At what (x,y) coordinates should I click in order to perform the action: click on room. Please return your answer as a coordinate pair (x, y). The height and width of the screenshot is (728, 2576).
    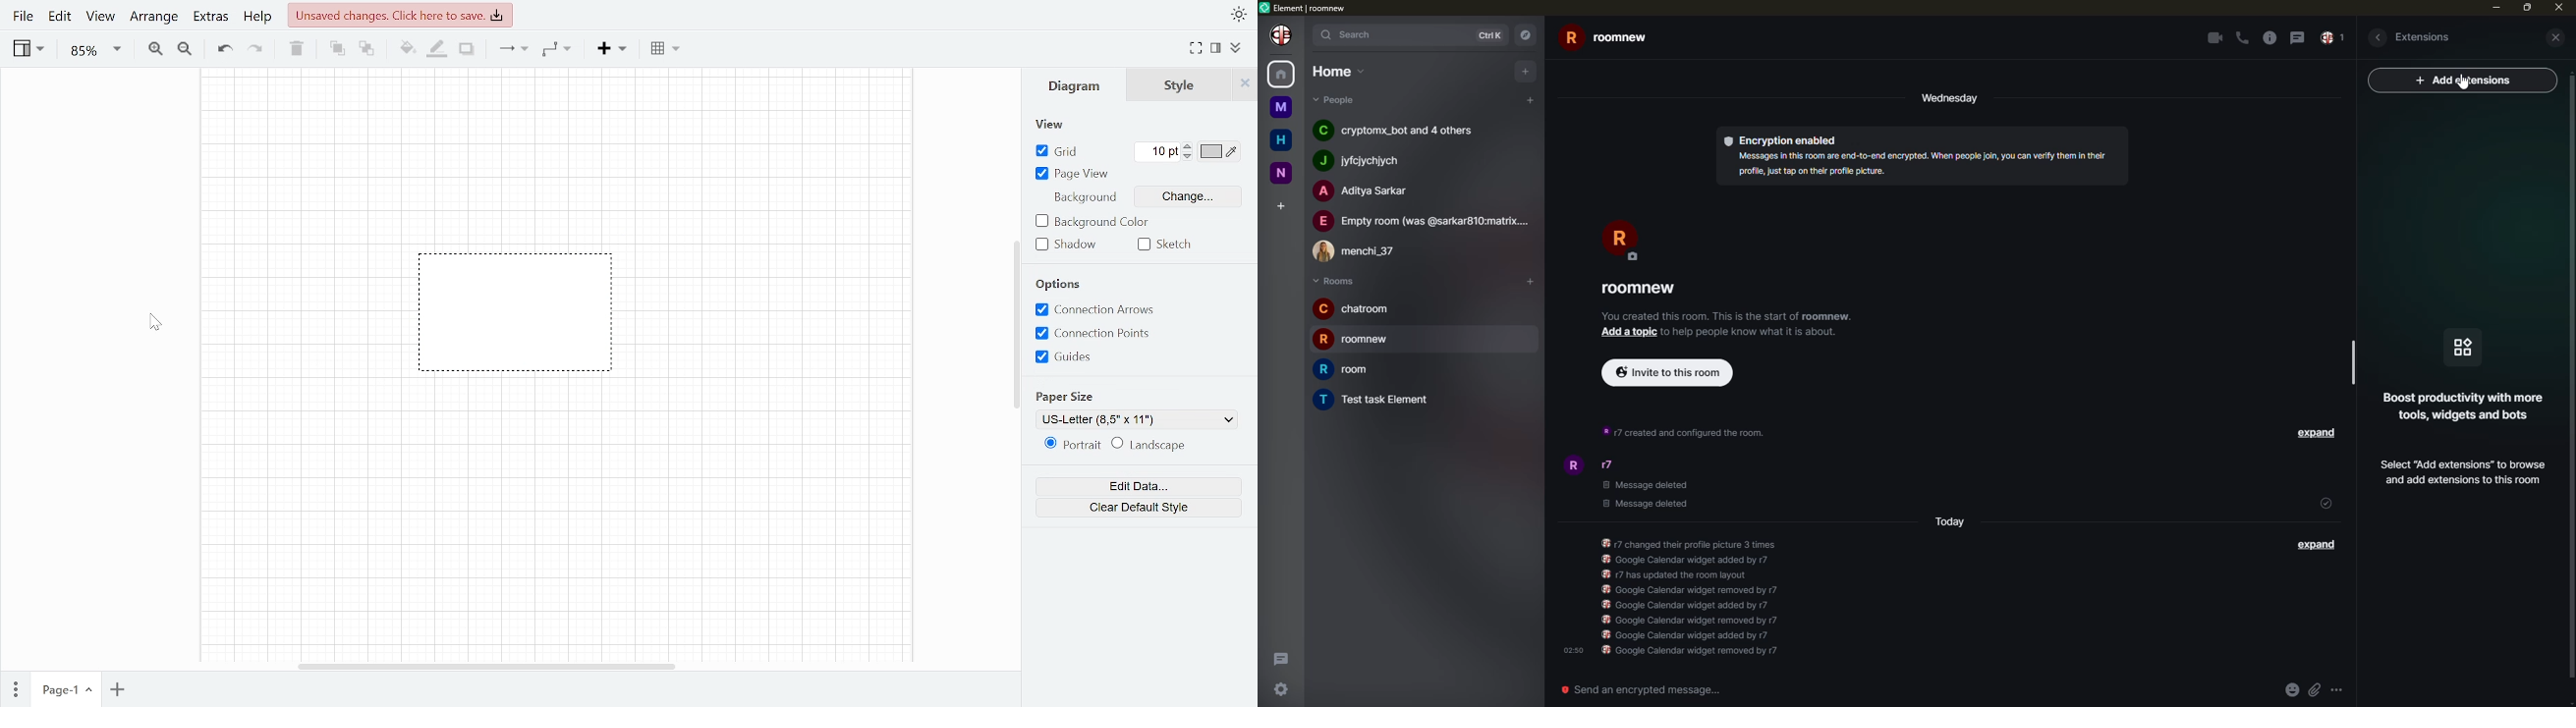
    Looking at the image, I should click on (1282, 108).